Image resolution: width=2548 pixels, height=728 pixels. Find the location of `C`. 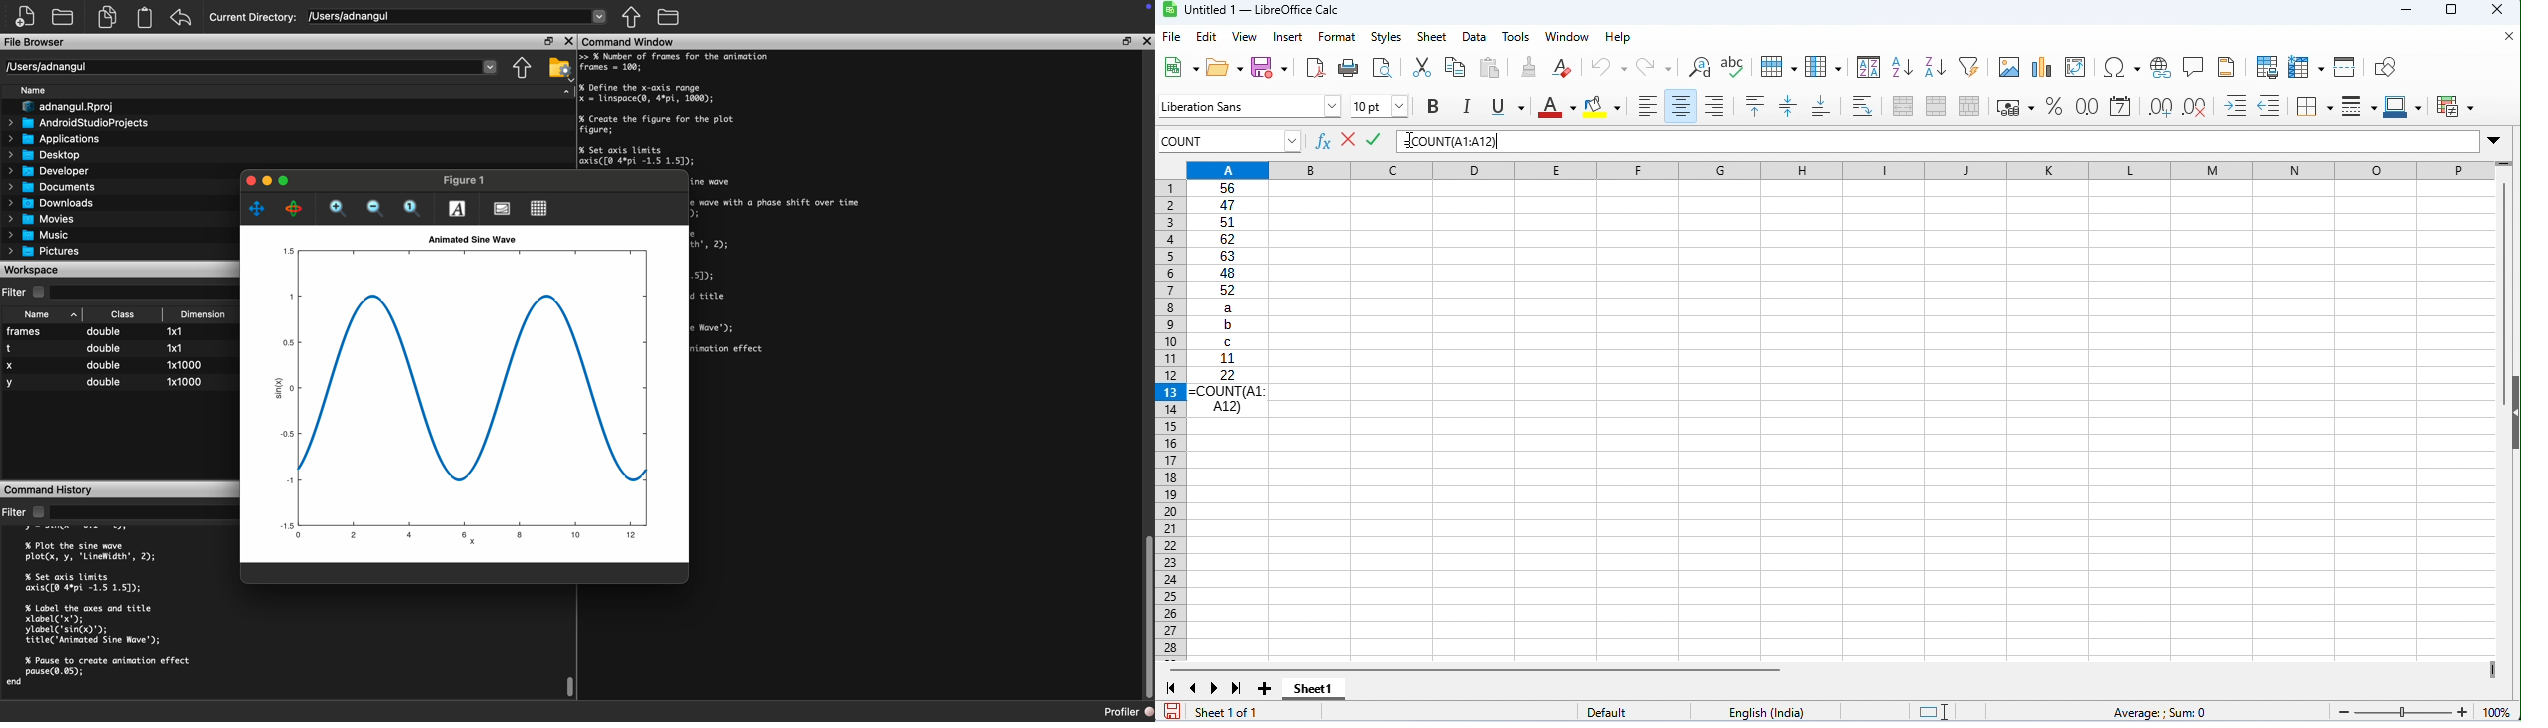

C is located at coordinates (1228, 341).